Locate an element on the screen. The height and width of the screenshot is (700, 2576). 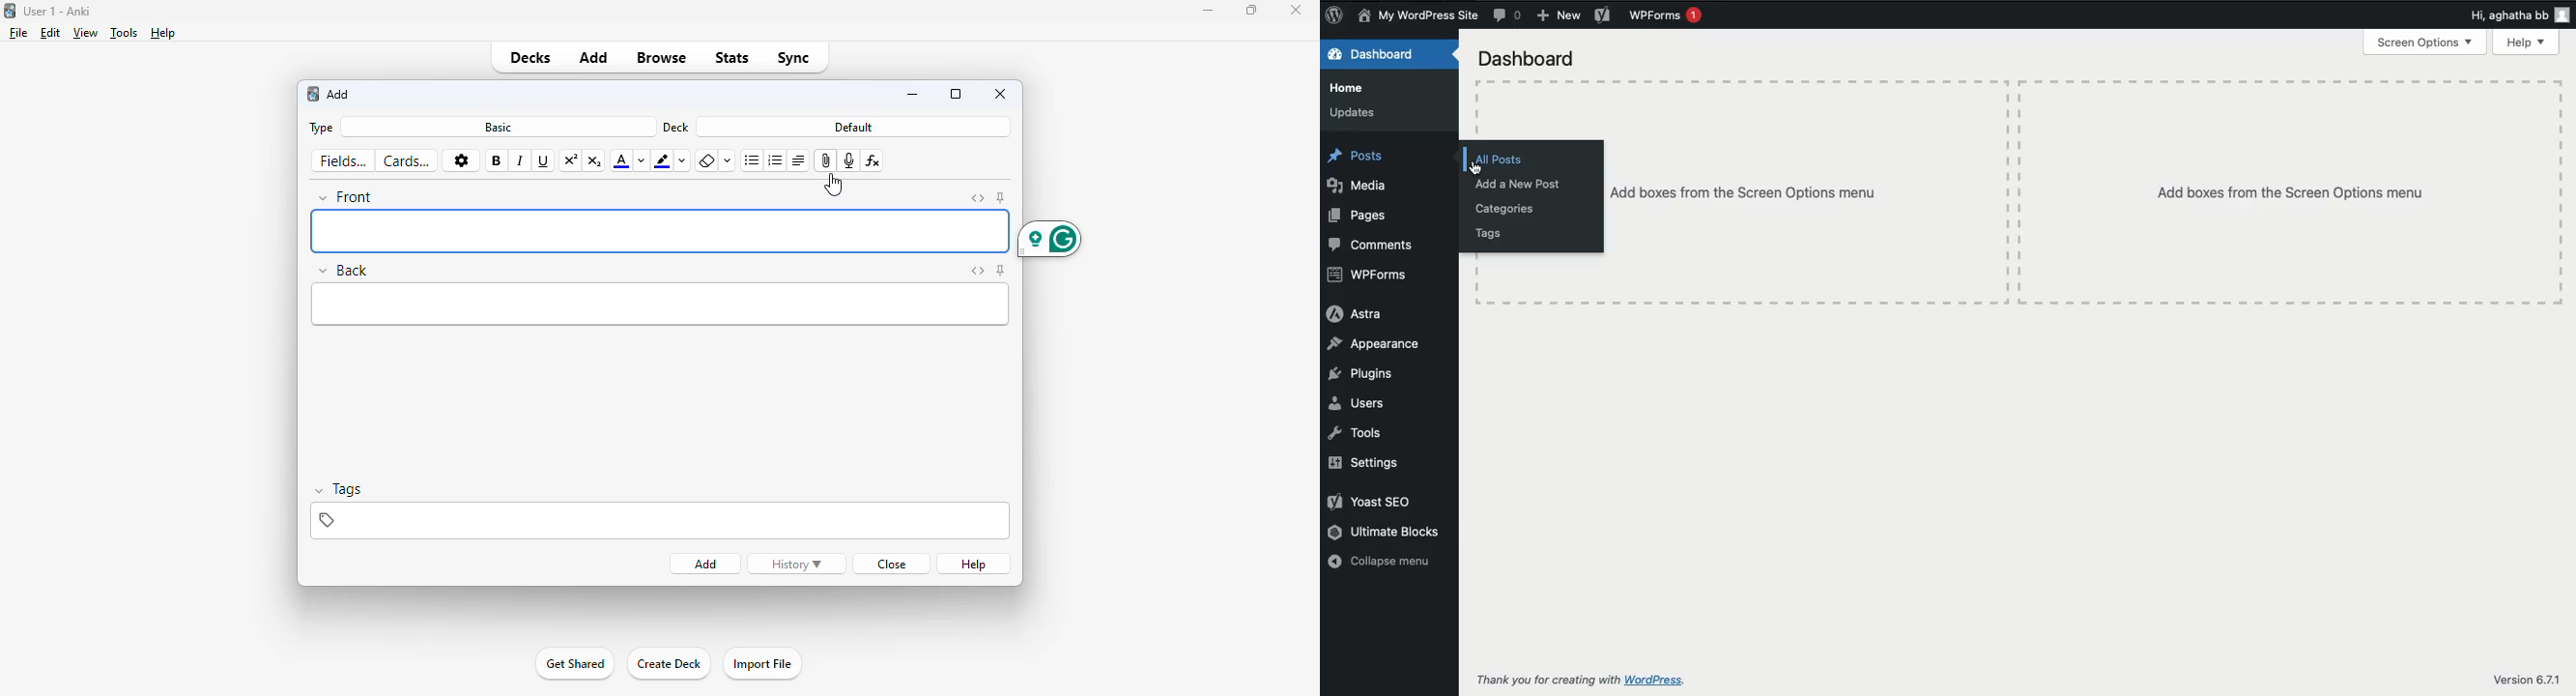
record audio is located at coordinates (849, 161).